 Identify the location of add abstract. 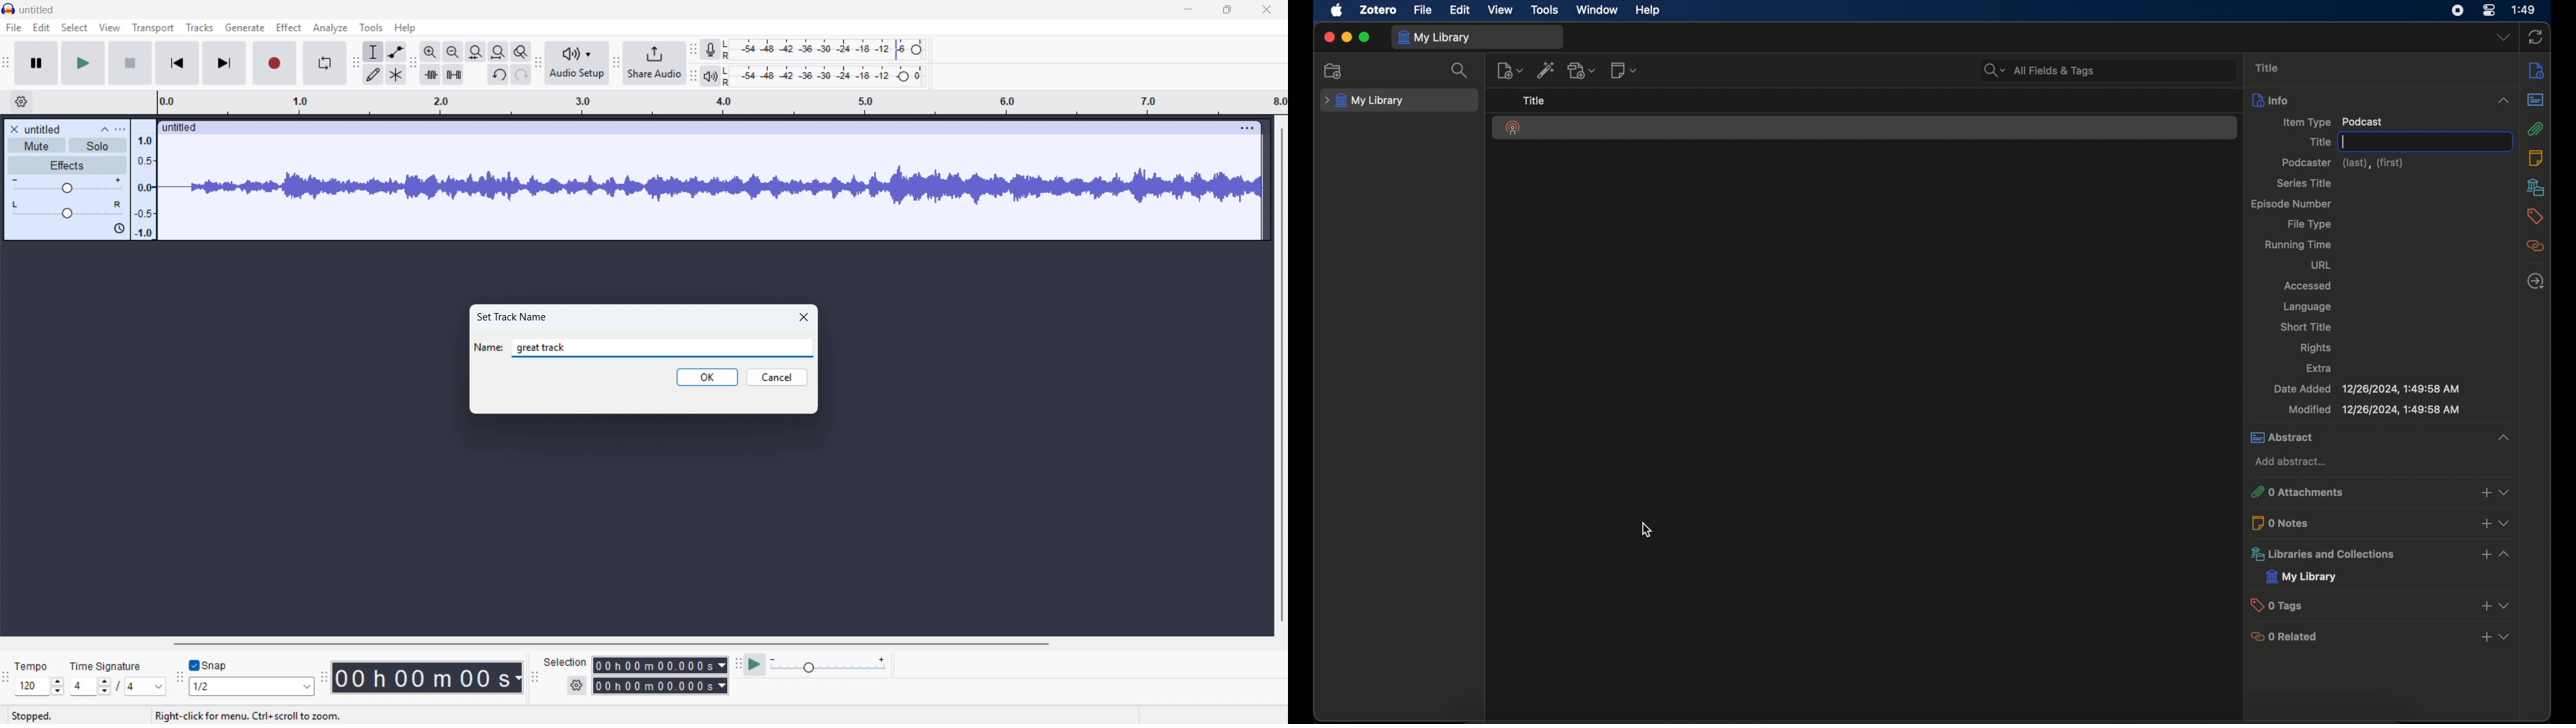
(2291, 462).